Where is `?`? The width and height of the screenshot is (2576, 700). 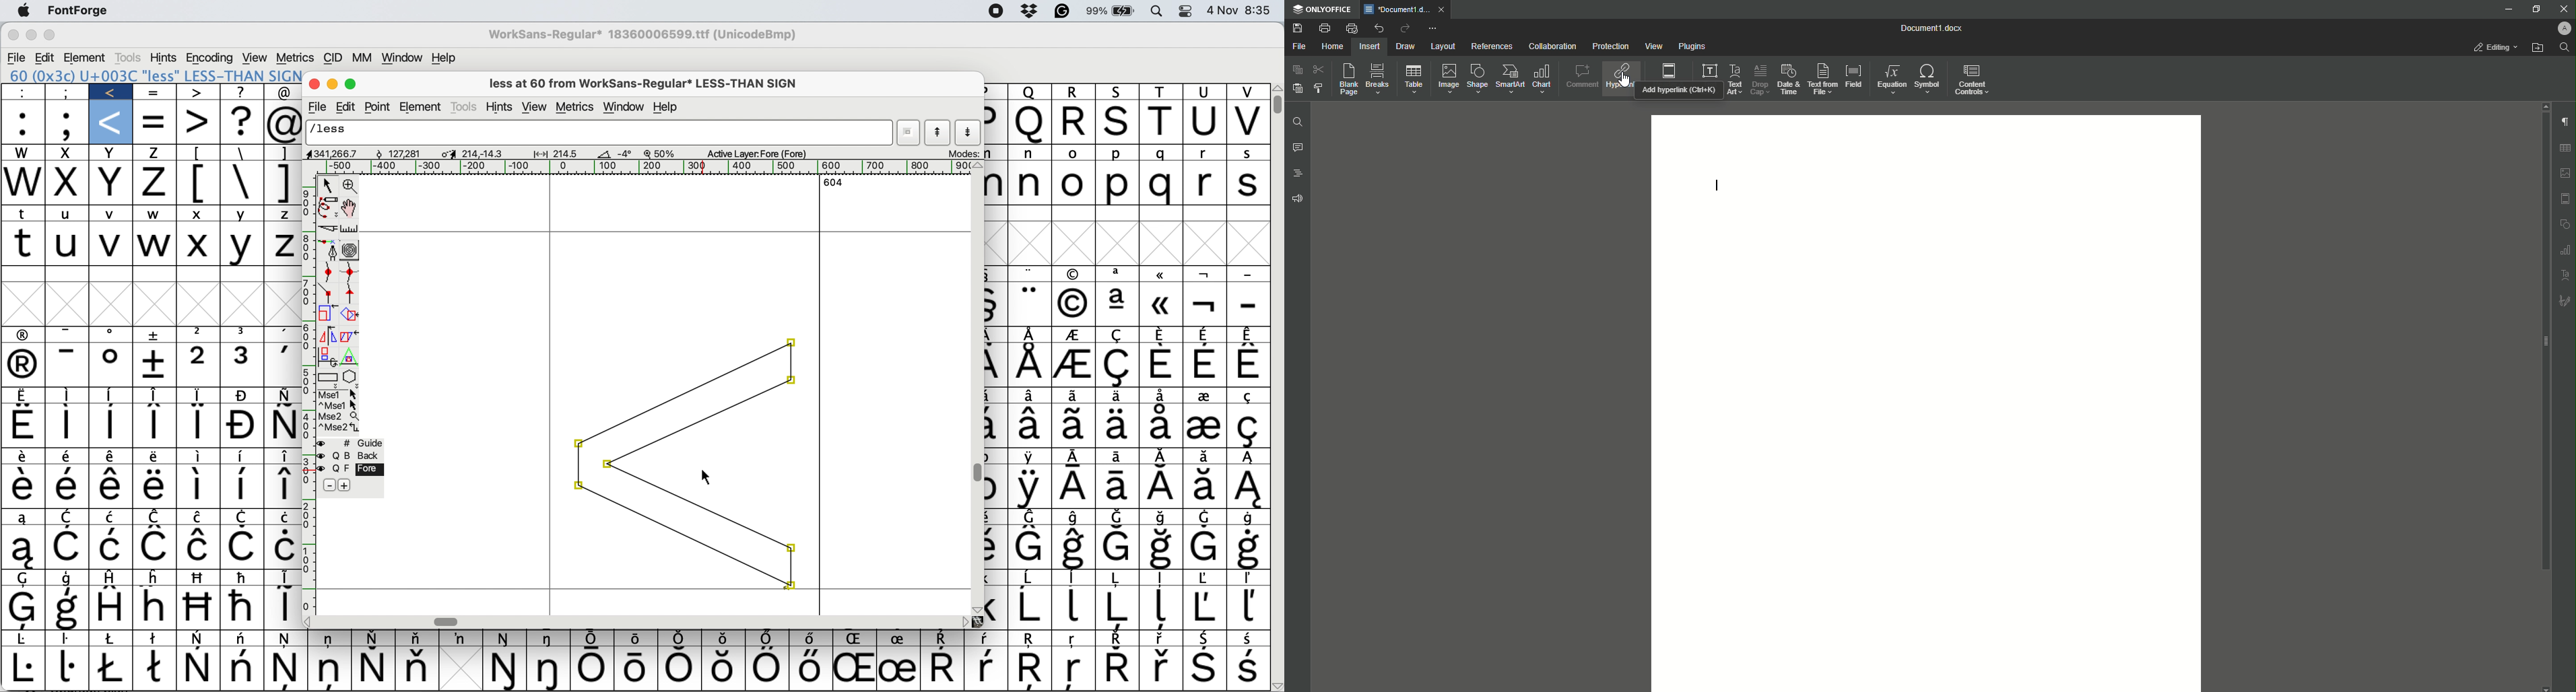
? is located at coordinates (243, 92).